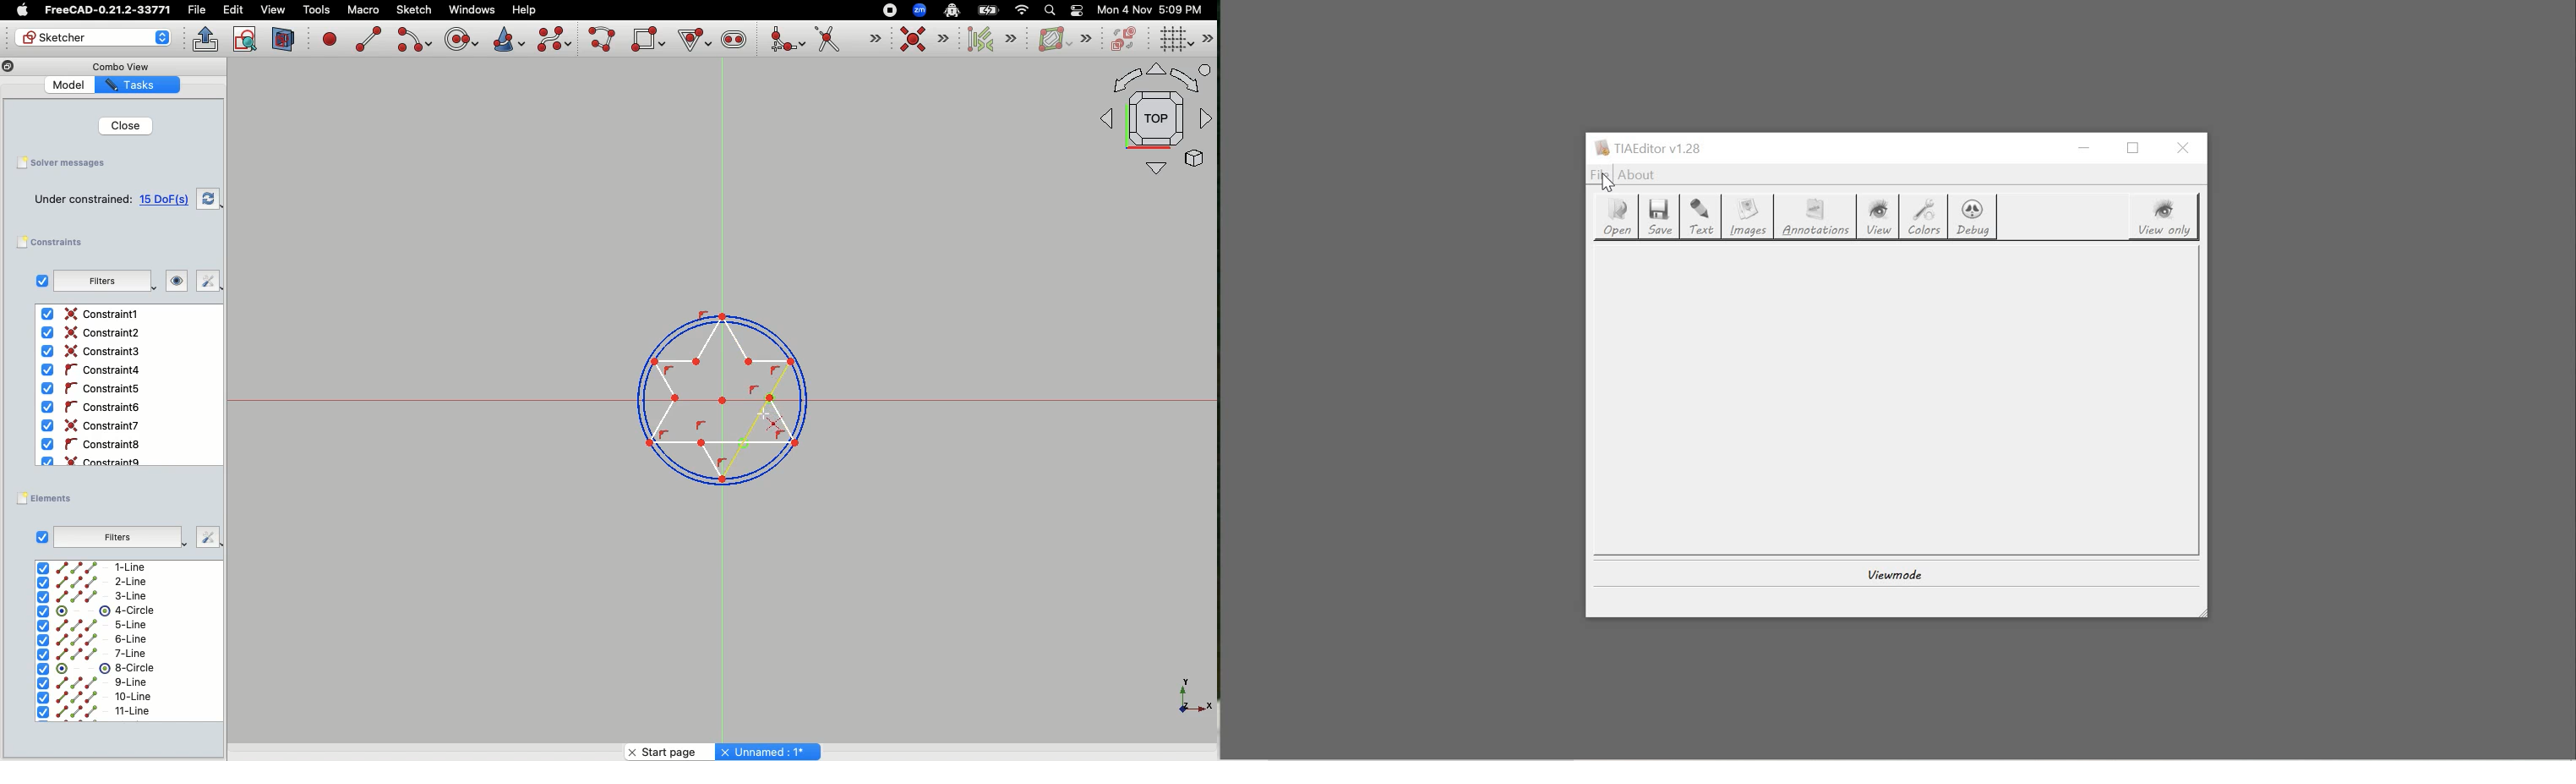 This screenshot has height=784, width=2576. Describe the element at coordinates (952, 12) in the screenshot. I see `Robot` at that location.